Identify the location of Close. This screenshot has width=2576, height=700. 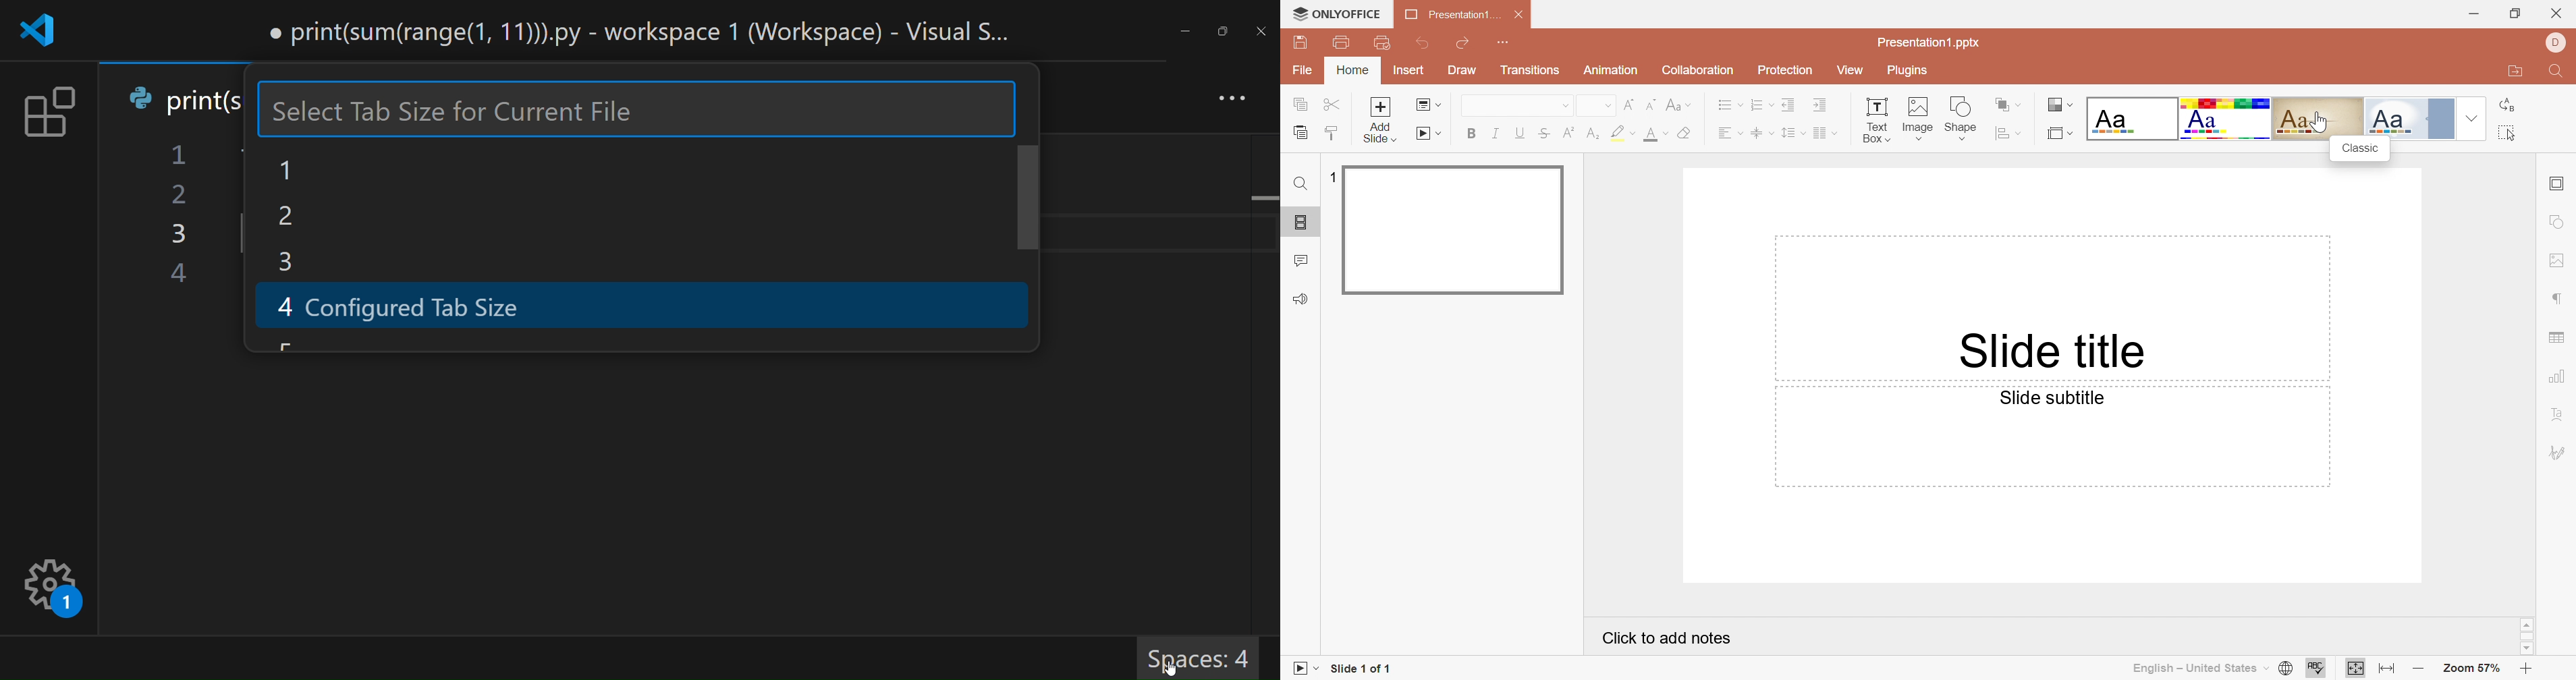
(2558, 12).